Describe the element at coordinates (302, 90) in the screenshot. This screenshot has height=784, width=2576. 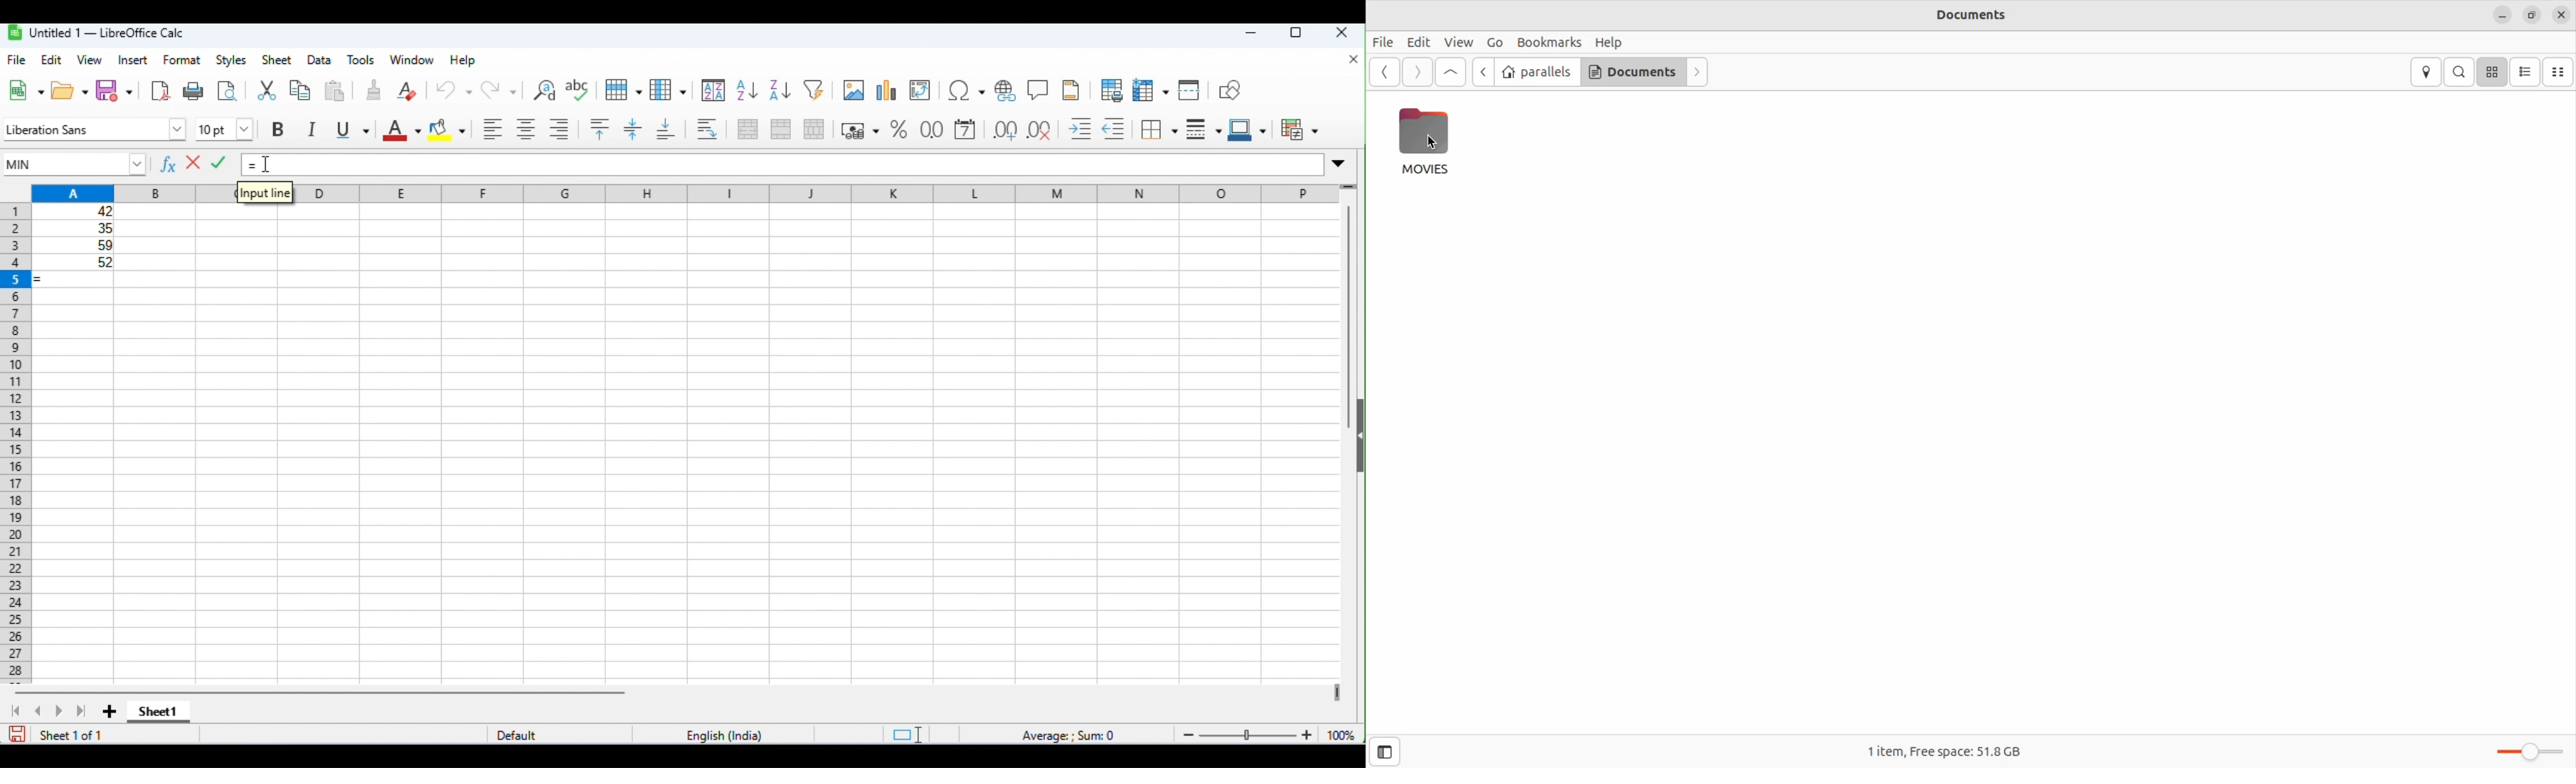
I see `copy` at that location.